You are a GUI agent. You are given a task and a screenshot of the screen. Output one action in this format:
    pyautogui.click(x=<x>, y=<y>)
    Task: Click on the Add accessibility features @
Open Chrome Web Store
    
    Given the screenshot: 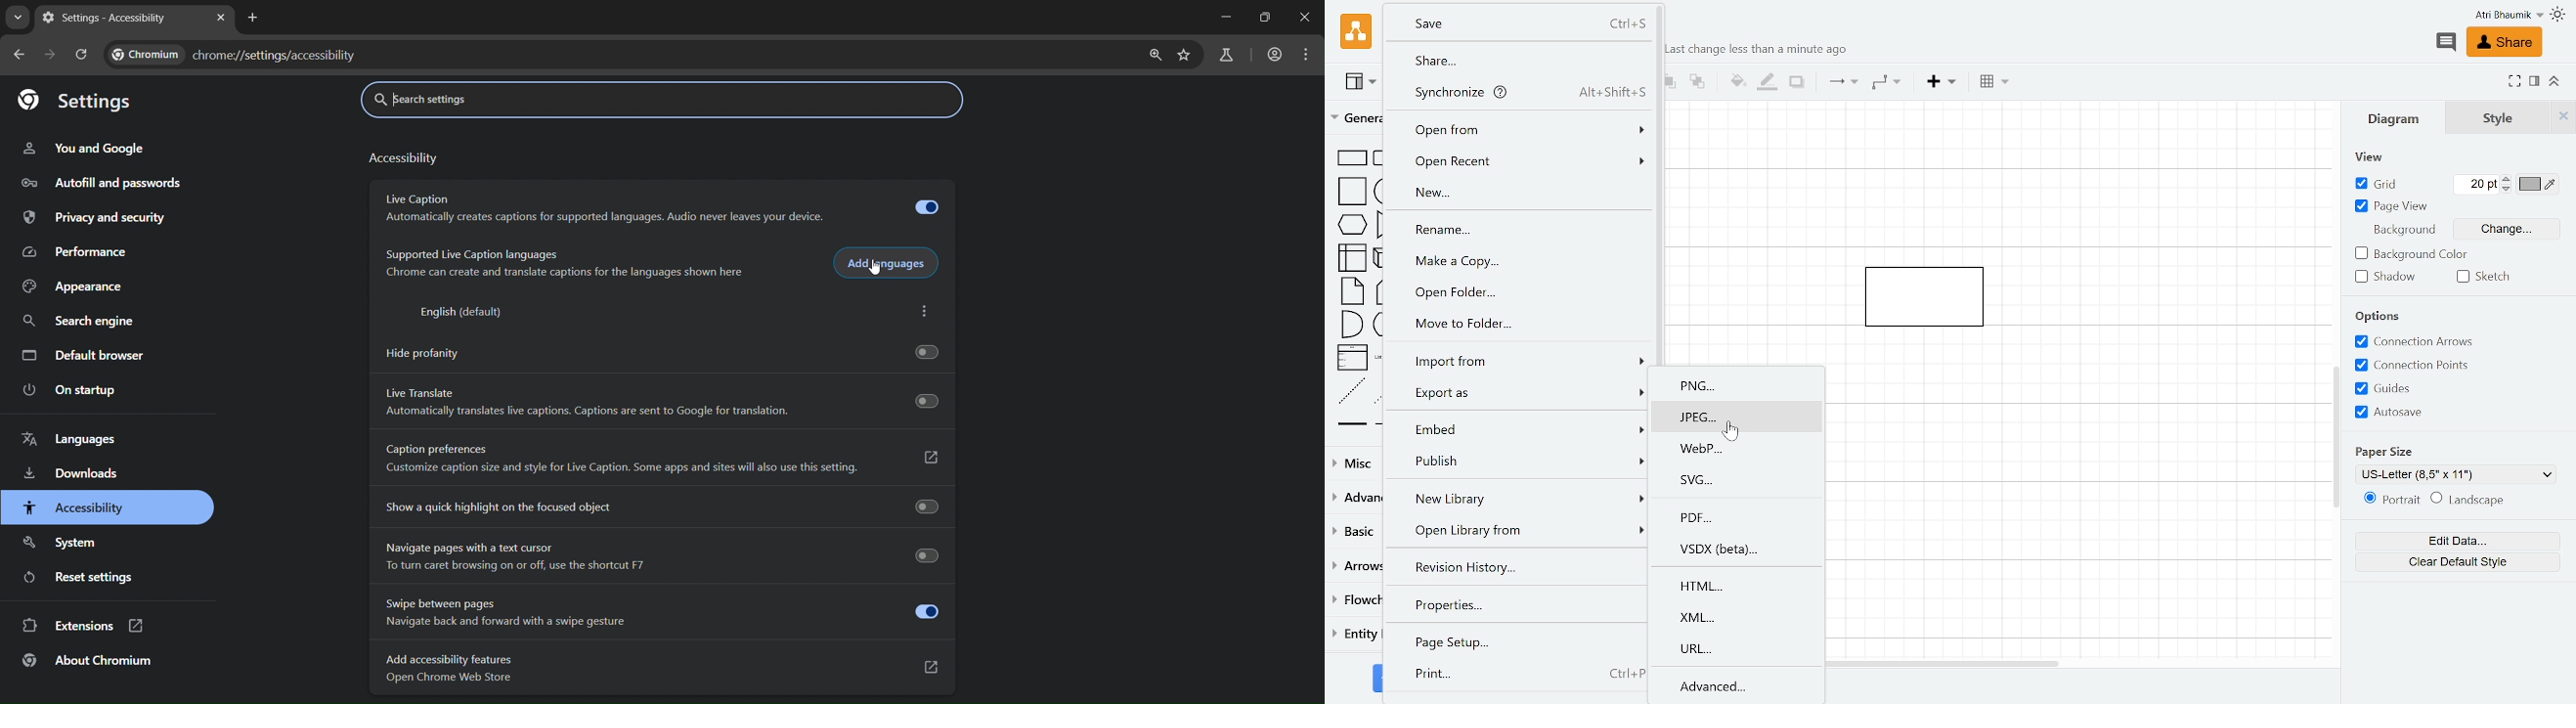 What is the action you would take?
    pyautogui.click(x=664, y=668)
    